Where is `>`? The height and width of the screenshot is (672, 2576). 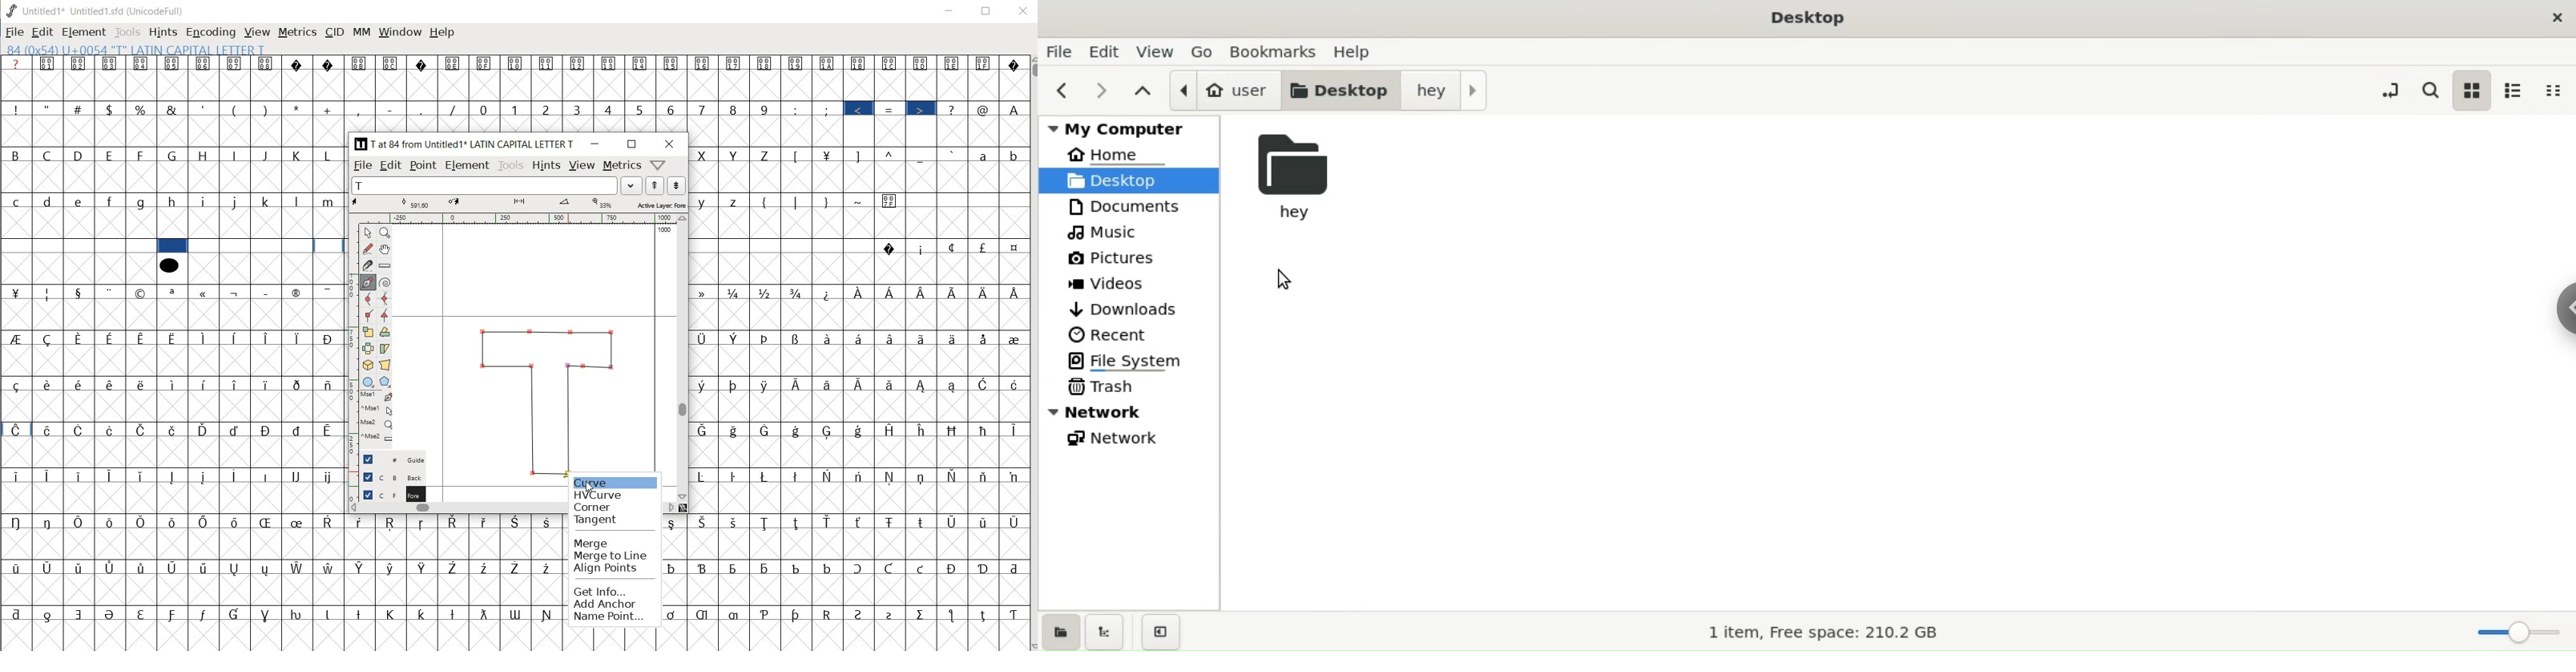
> is located at coordinates (922, 110).